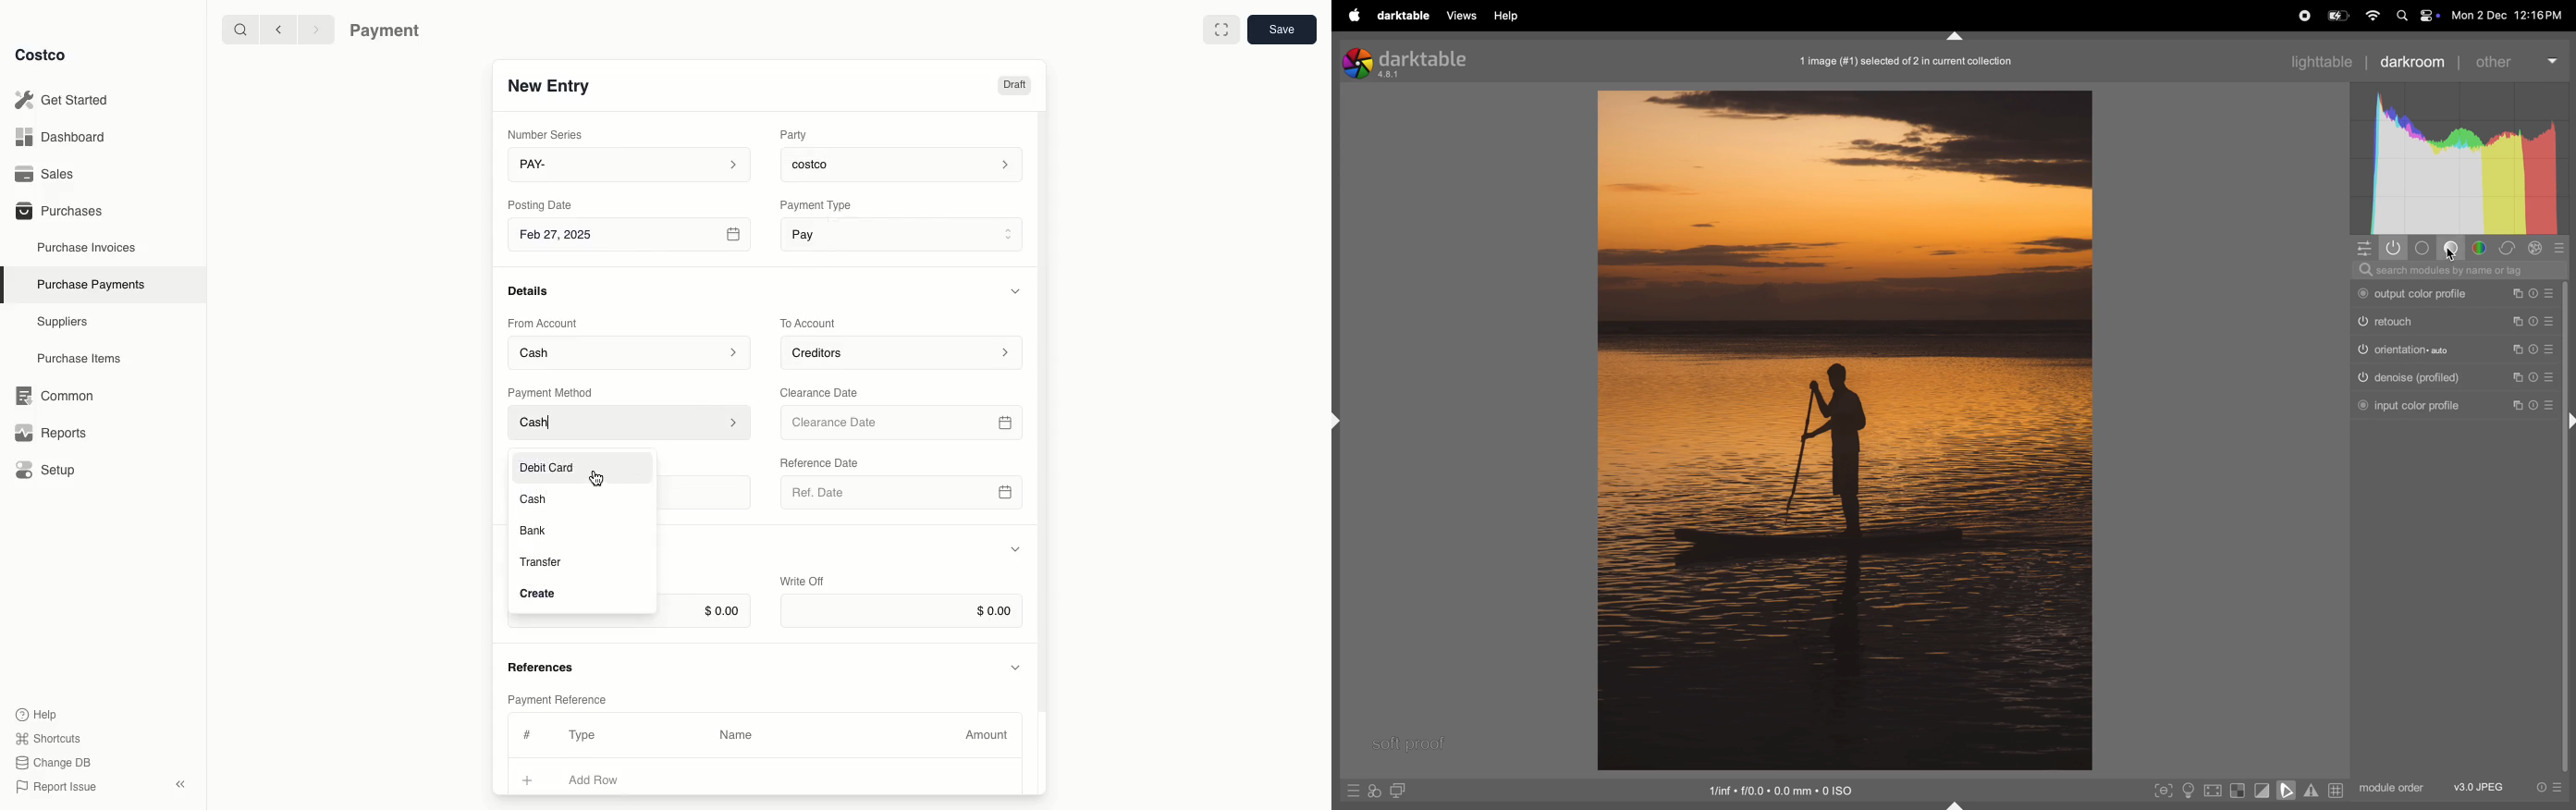  I want to click on Feb 27, 2025, so click(632, 238).